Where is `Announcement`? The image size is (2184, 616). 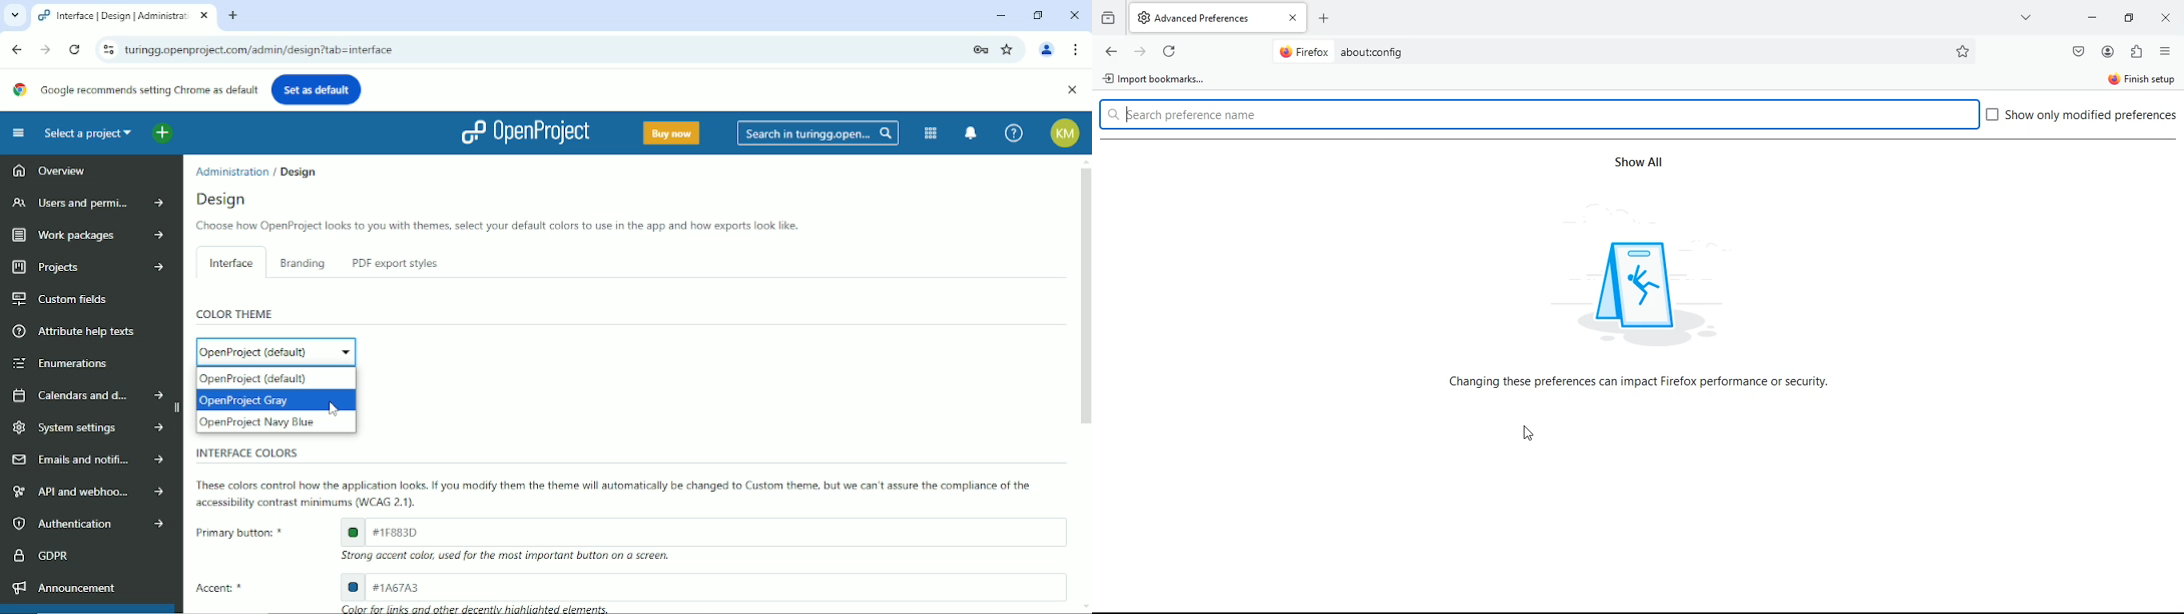
Announcement is located at coordinates (63, 587).